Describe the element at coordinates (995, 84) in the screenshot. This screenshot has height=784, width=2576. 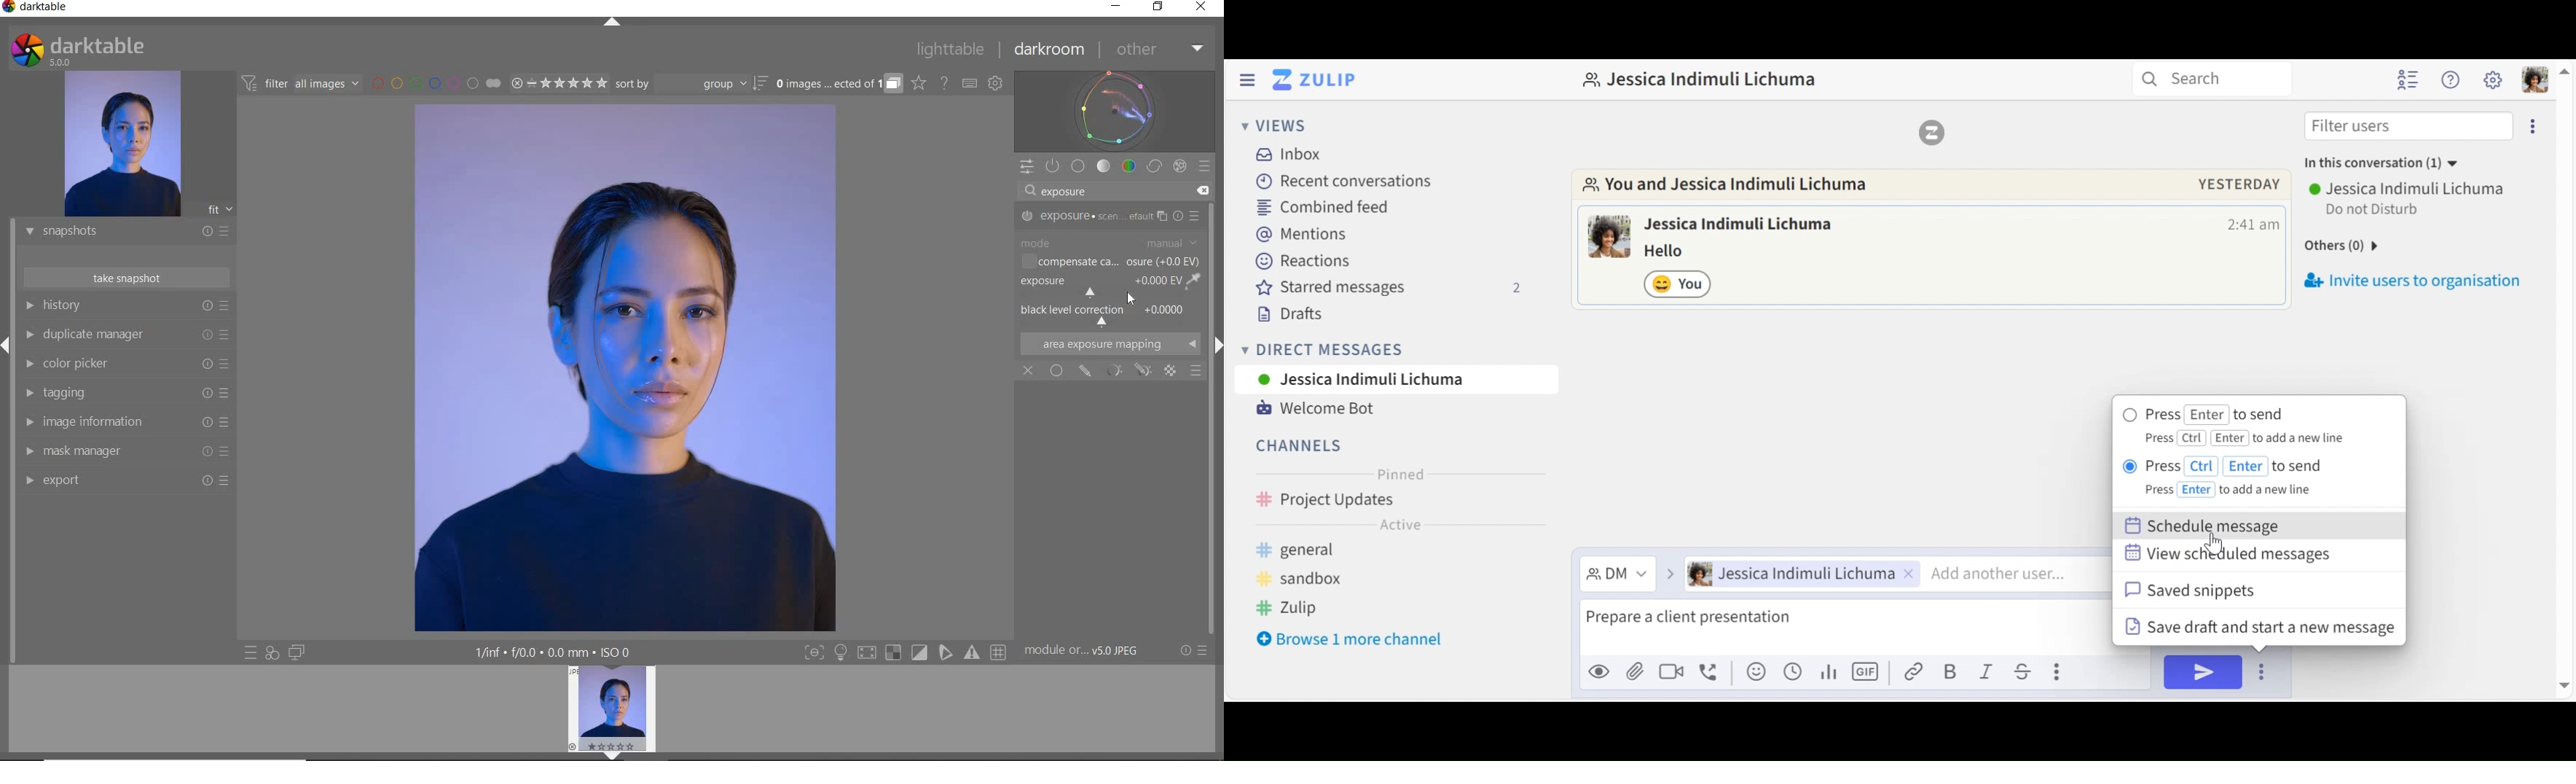
I see `SHOW GLOBAL PREFERENCES` at that location.